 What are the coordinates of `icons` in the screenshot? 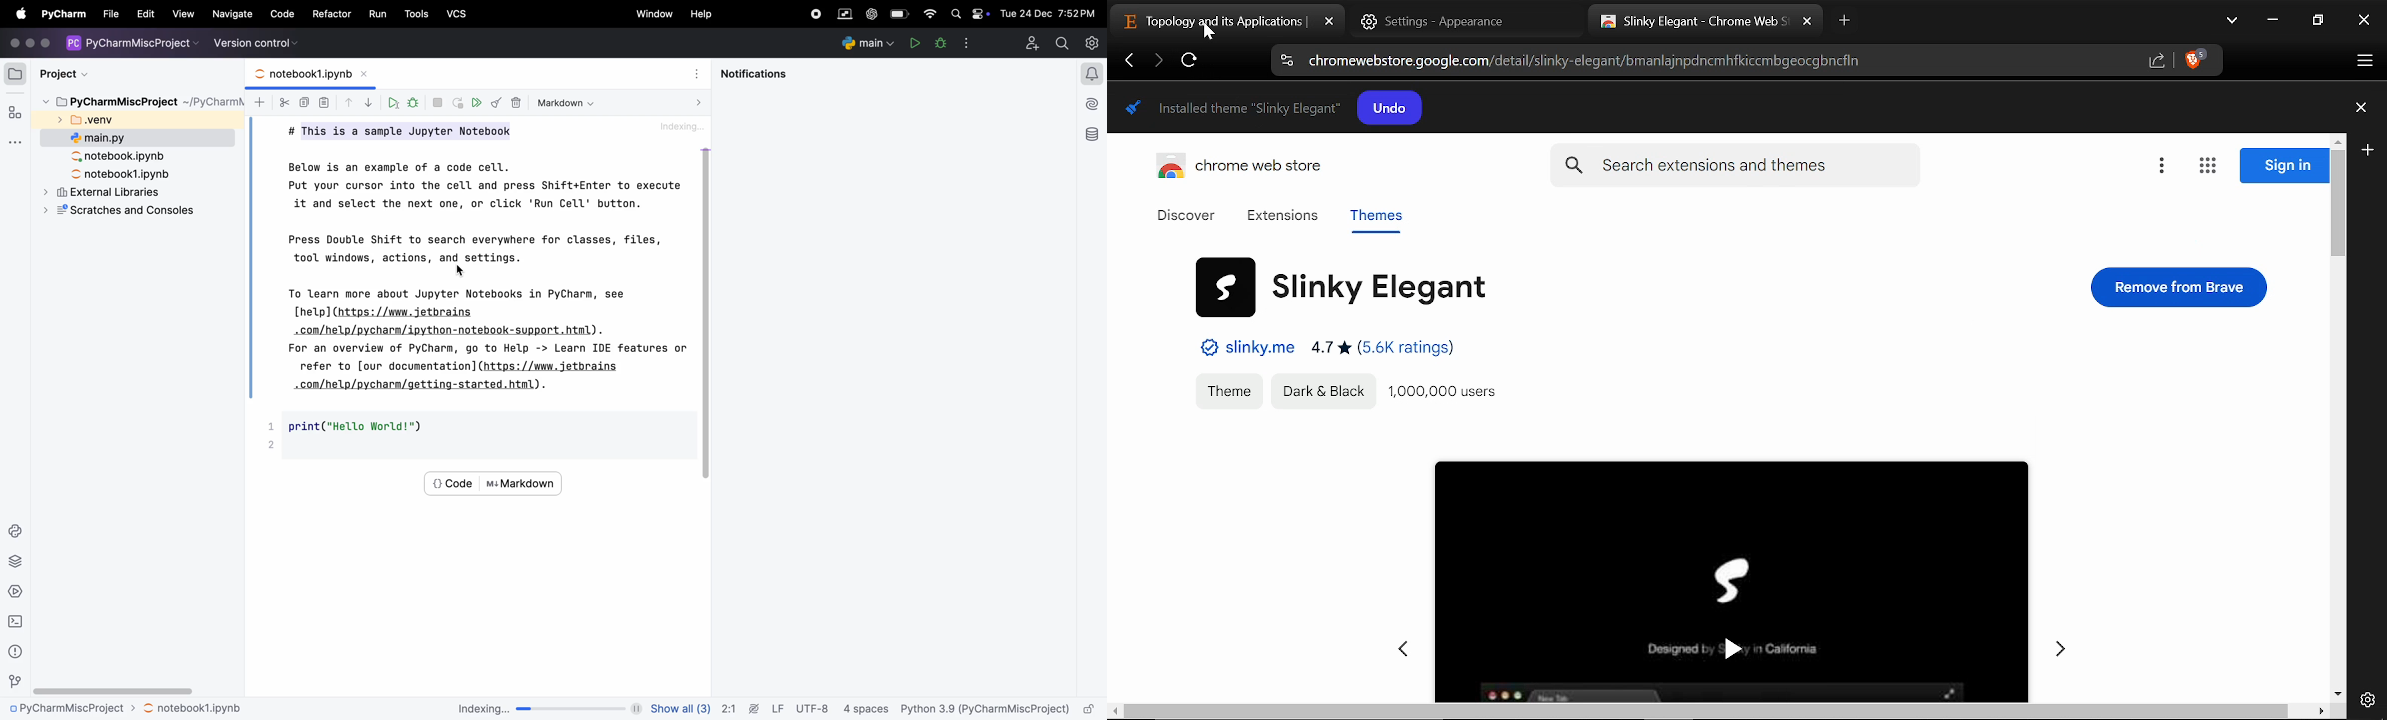 It's located at (30, 45).